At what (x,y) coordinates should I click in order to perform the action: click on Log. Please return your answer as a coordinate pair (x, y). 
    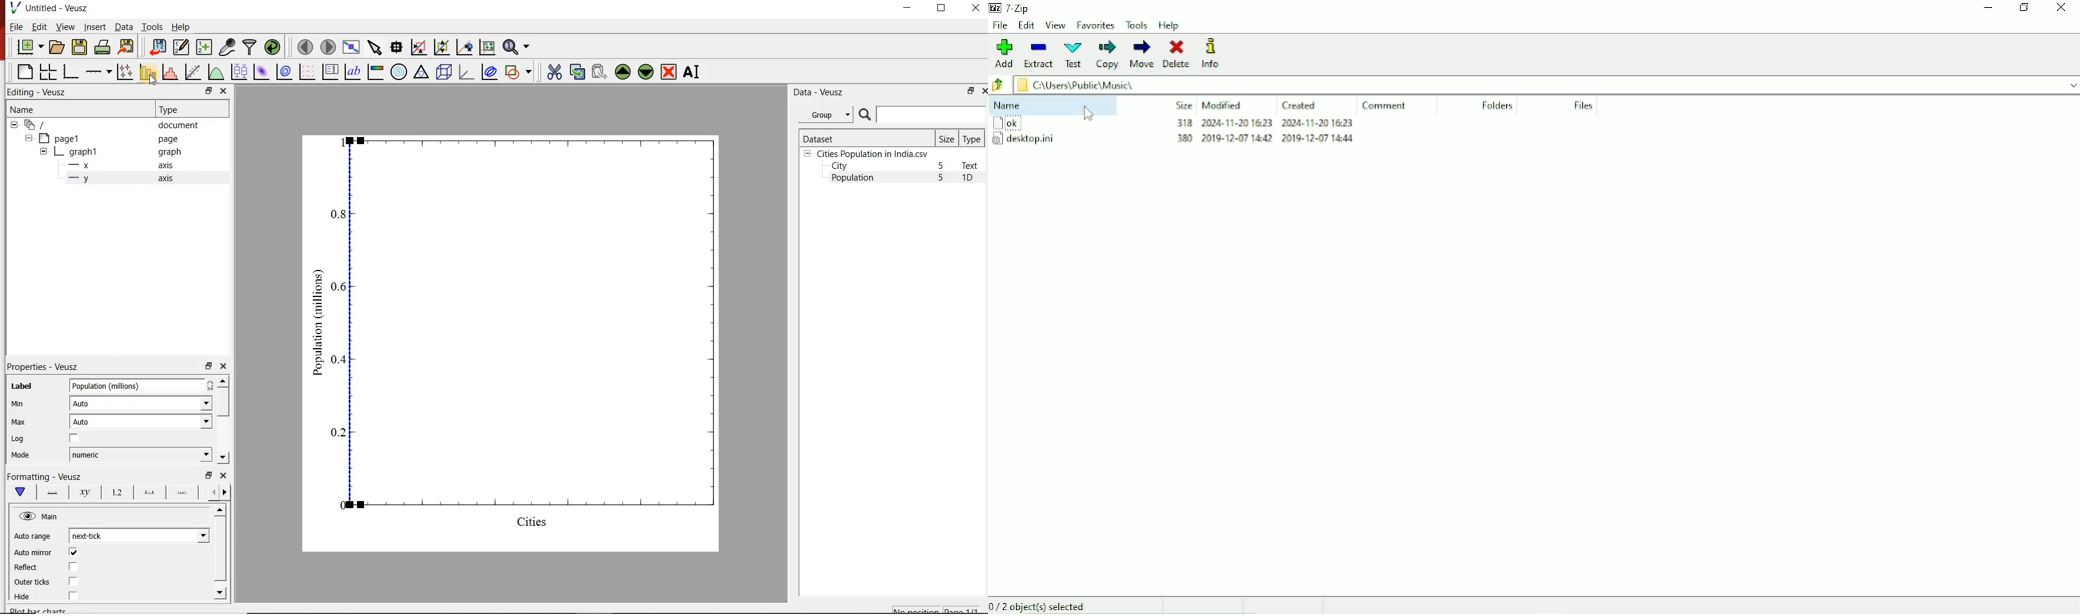
    Looking at the image, I should click on (19, 439).